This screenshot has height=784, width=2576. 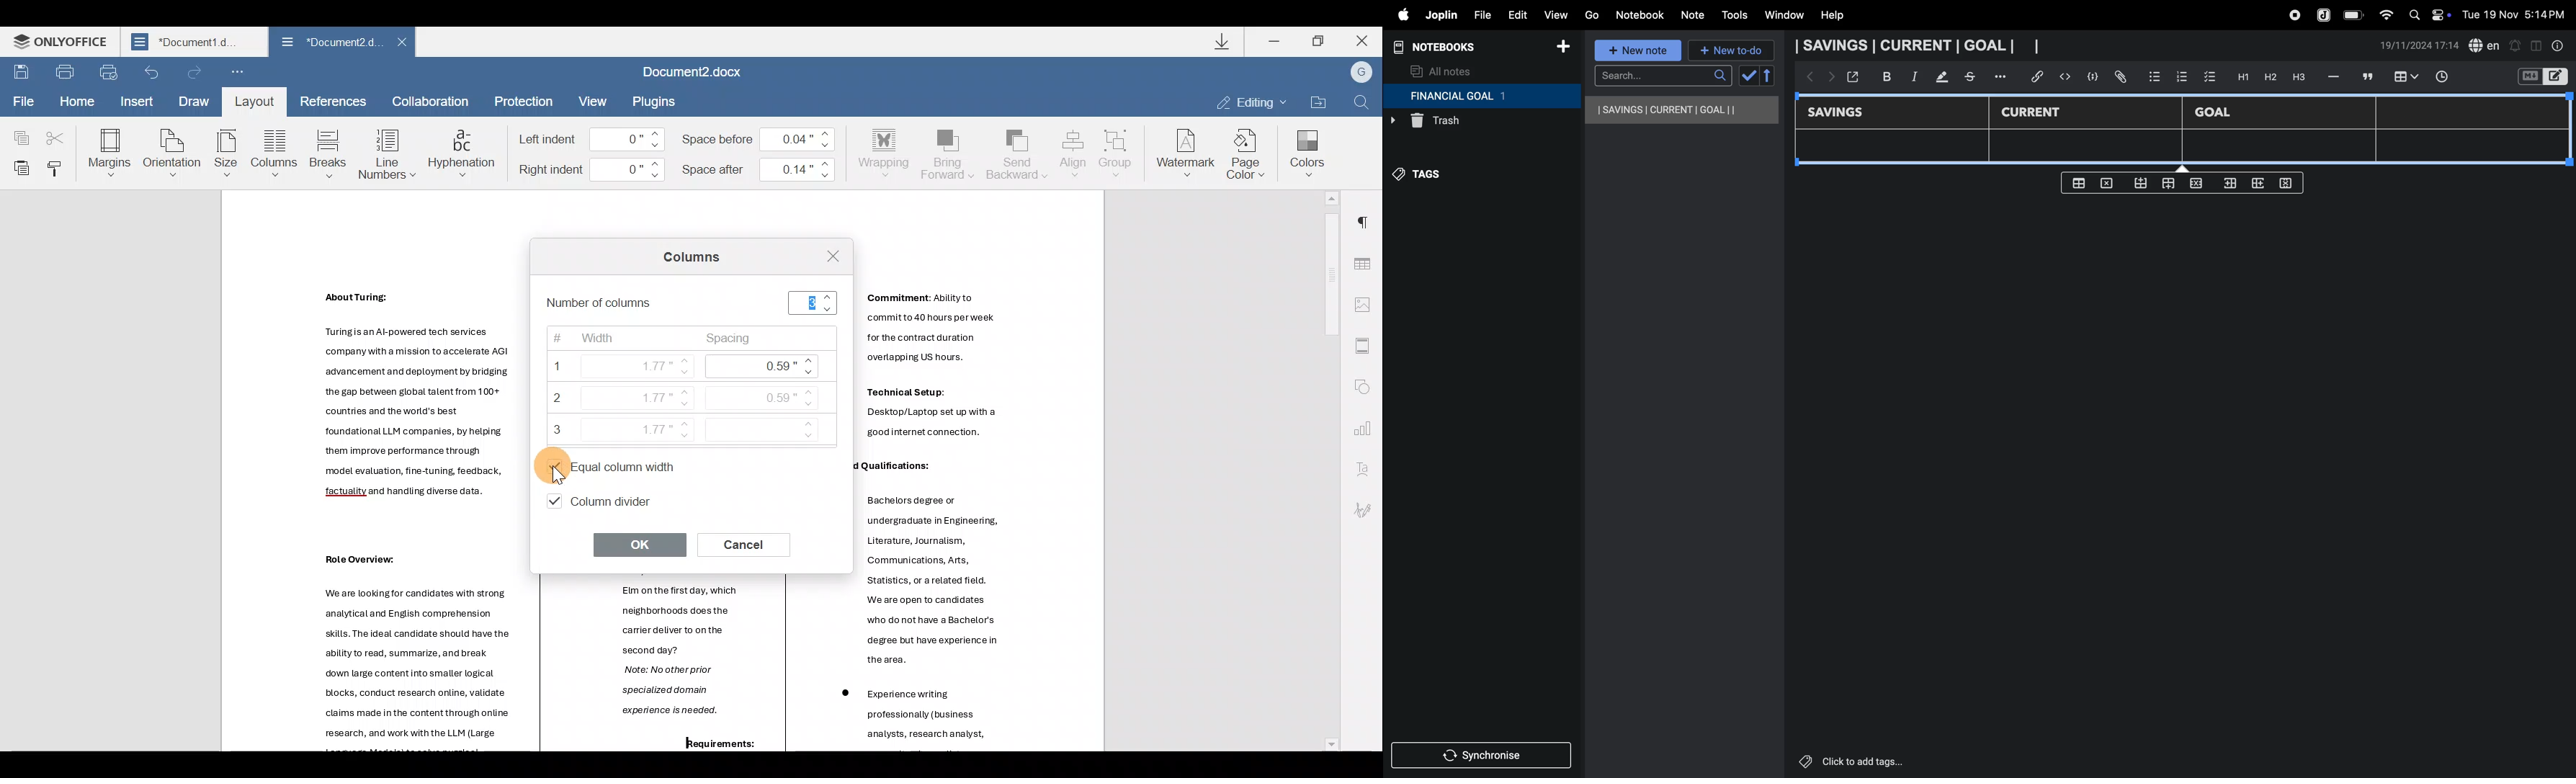 What do you see at coordinates (1731, 51) in the screenshot?
I see `new to-do` at bounding box center [1731, 51].